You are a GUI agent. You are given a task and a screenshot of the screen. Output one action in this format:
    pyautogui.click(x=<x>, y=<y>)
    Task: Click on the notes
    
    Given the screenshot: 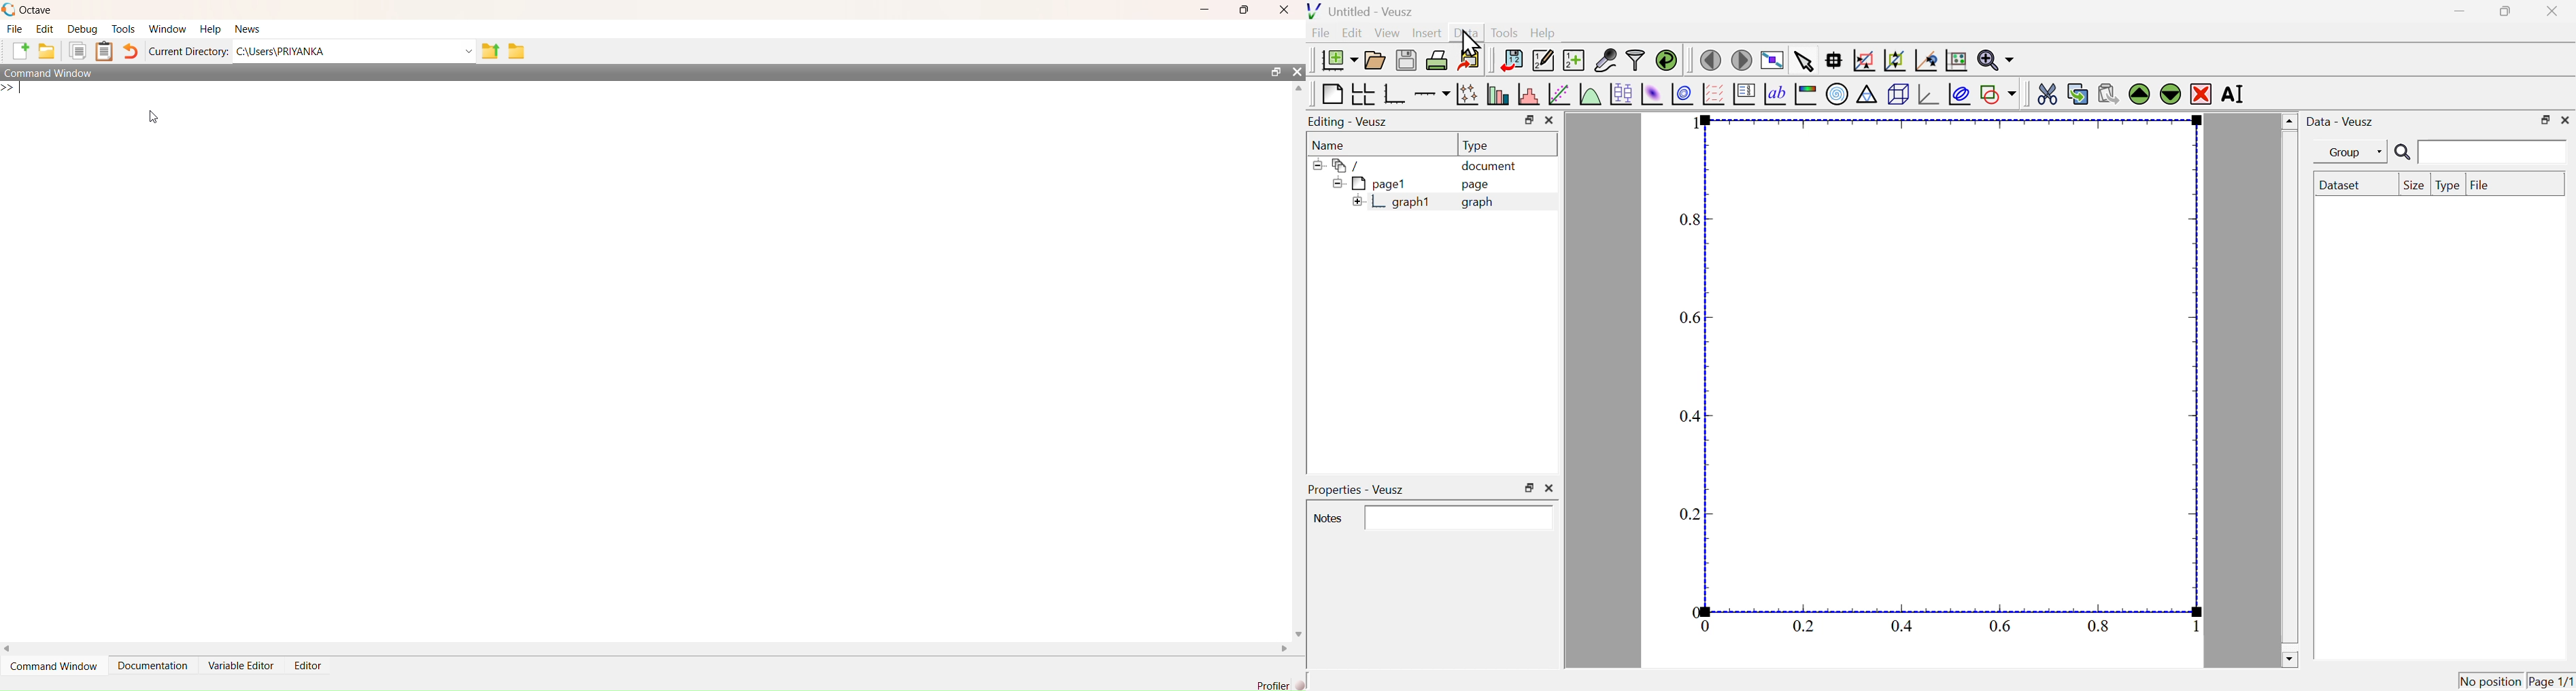 What is the action you would take?
    pyautogui.click(x=107, y=52)
    